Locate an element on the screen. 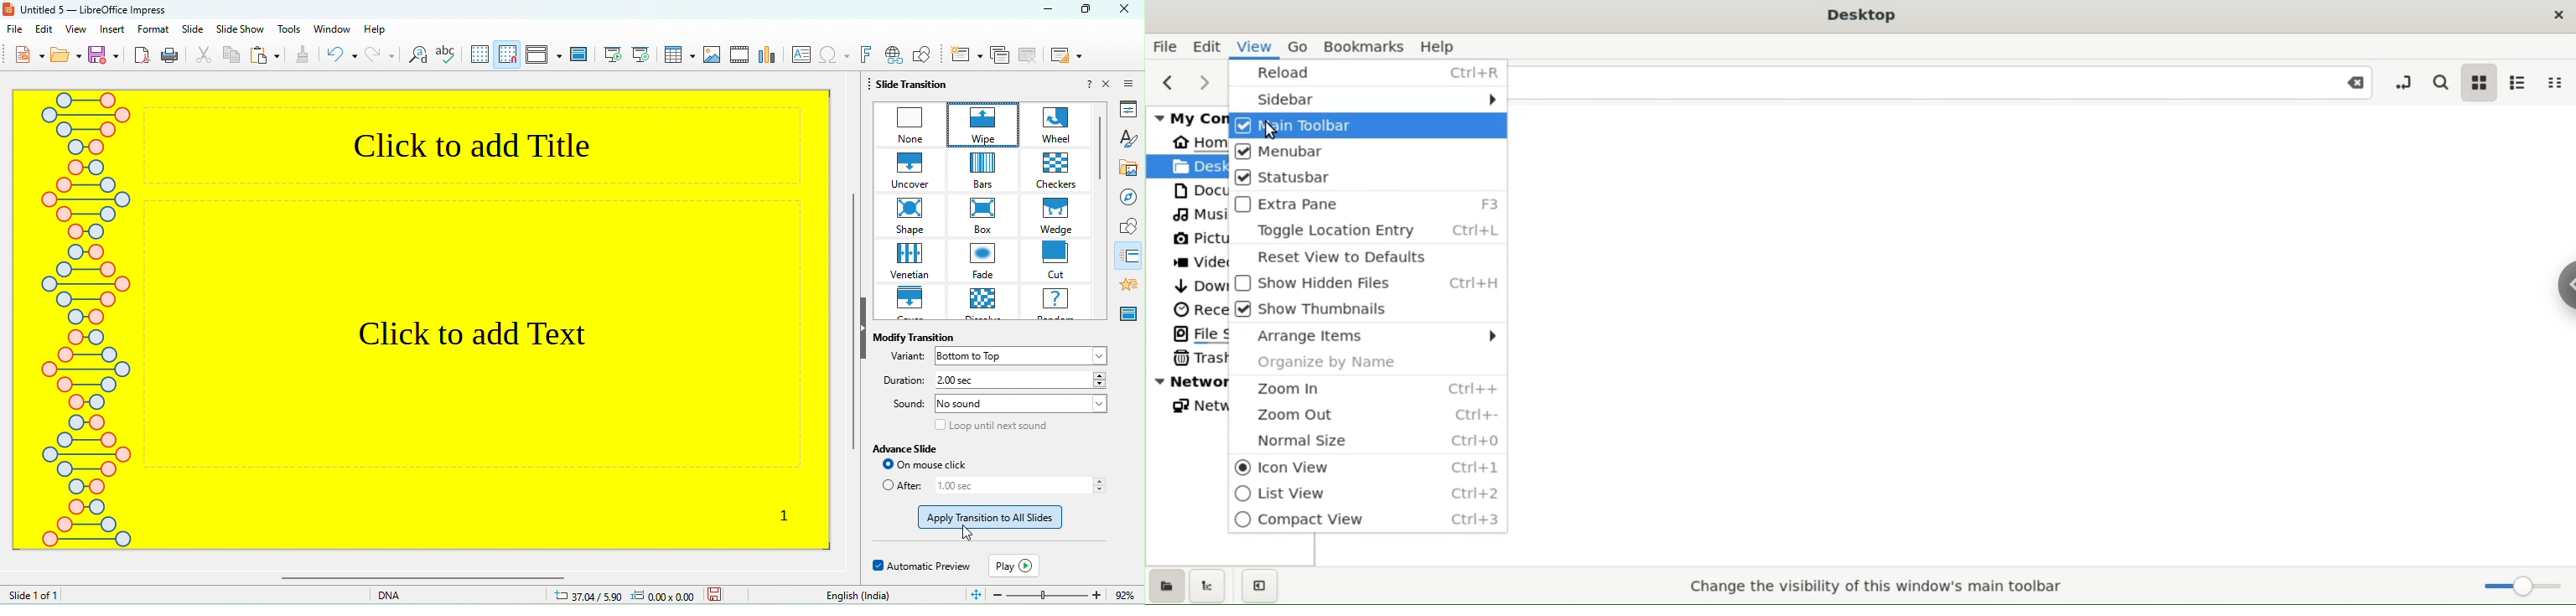 This screenshot has height=616, width=2576. DNA theme on slide is located at coordinates (83, 333).